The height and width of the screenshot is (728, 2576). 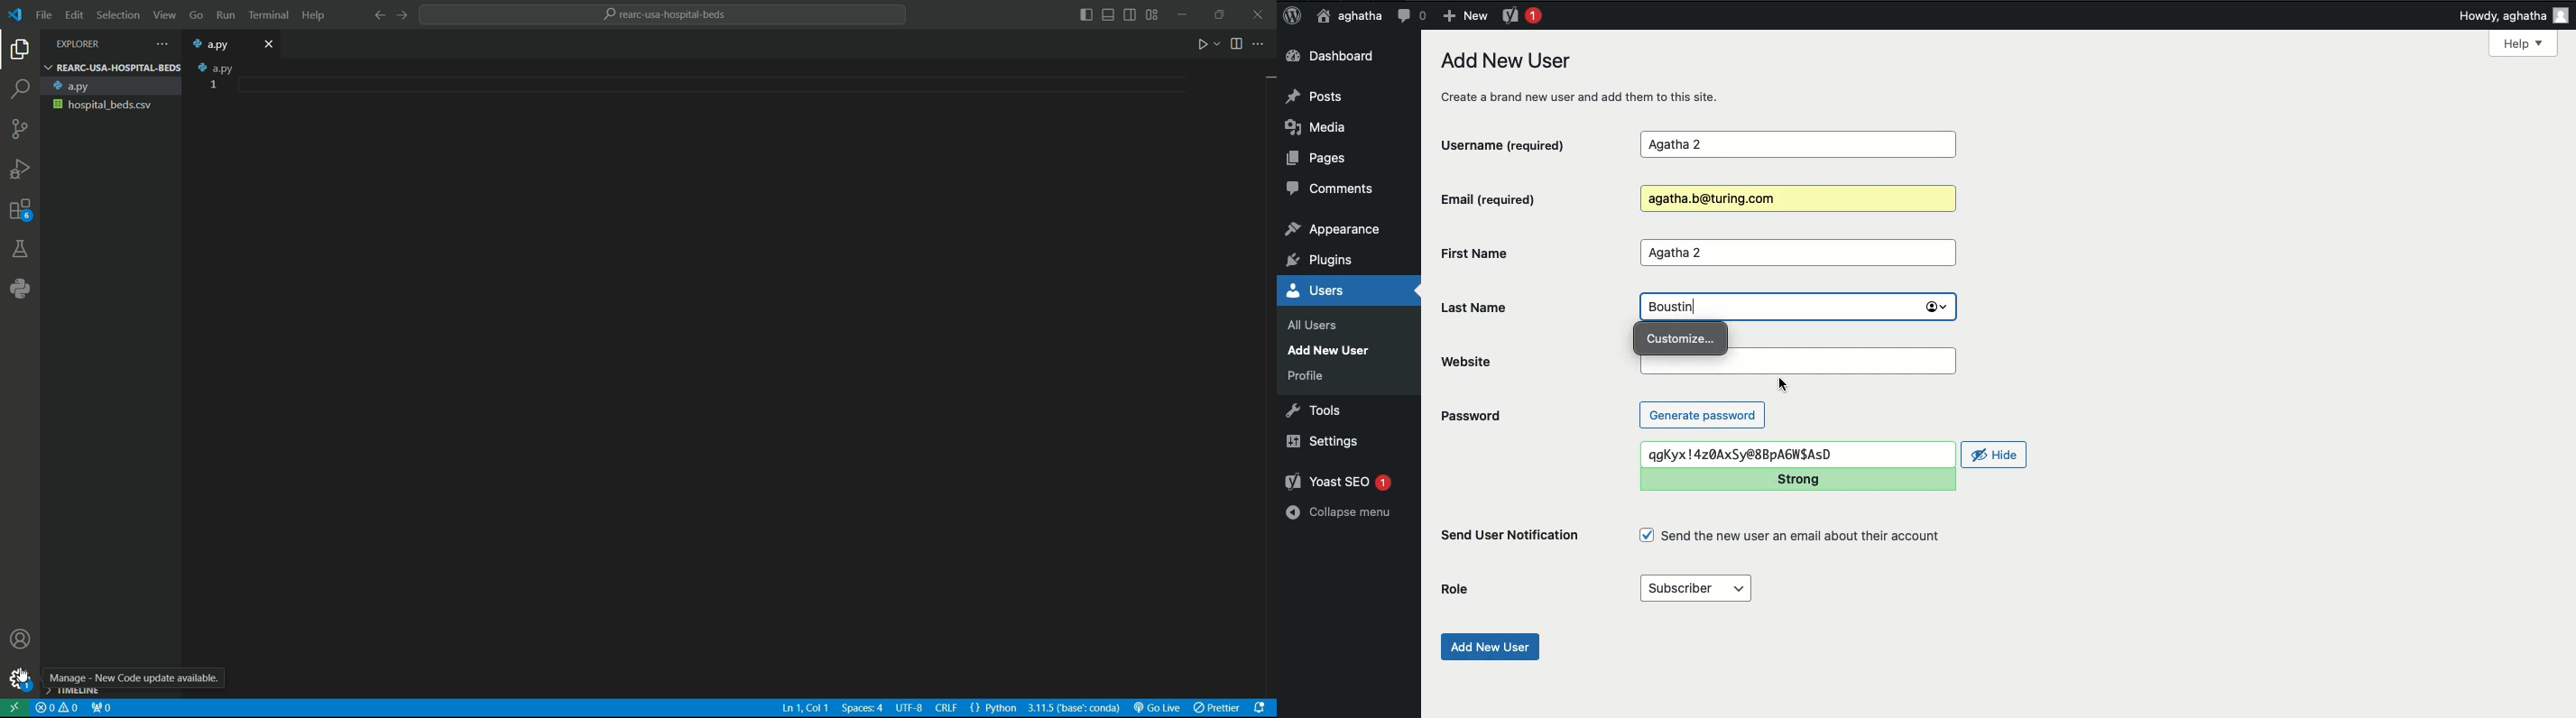 I want to click on profile, so click(x=1311, y=375).